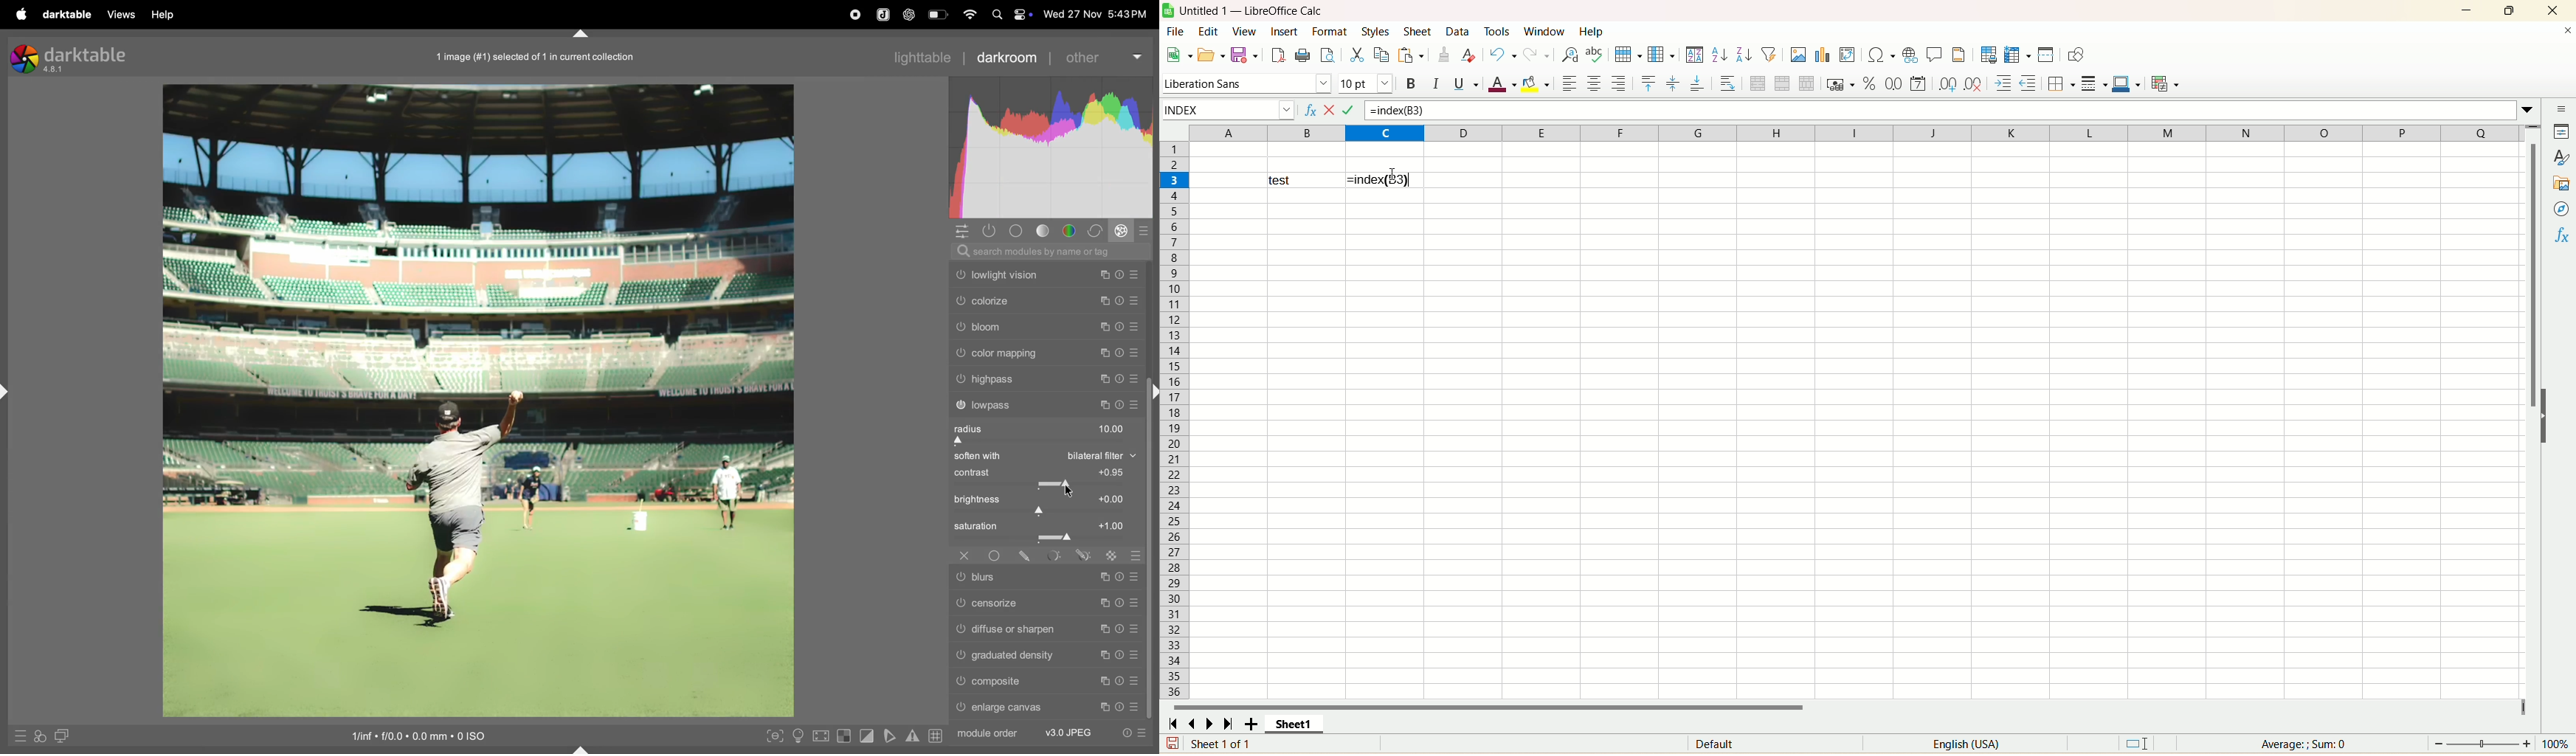 The image size is (2576, 756). What do you see at coordinates (1502, 55) in the screenshot?
I see `undo` at bounding box center [1502, 55].